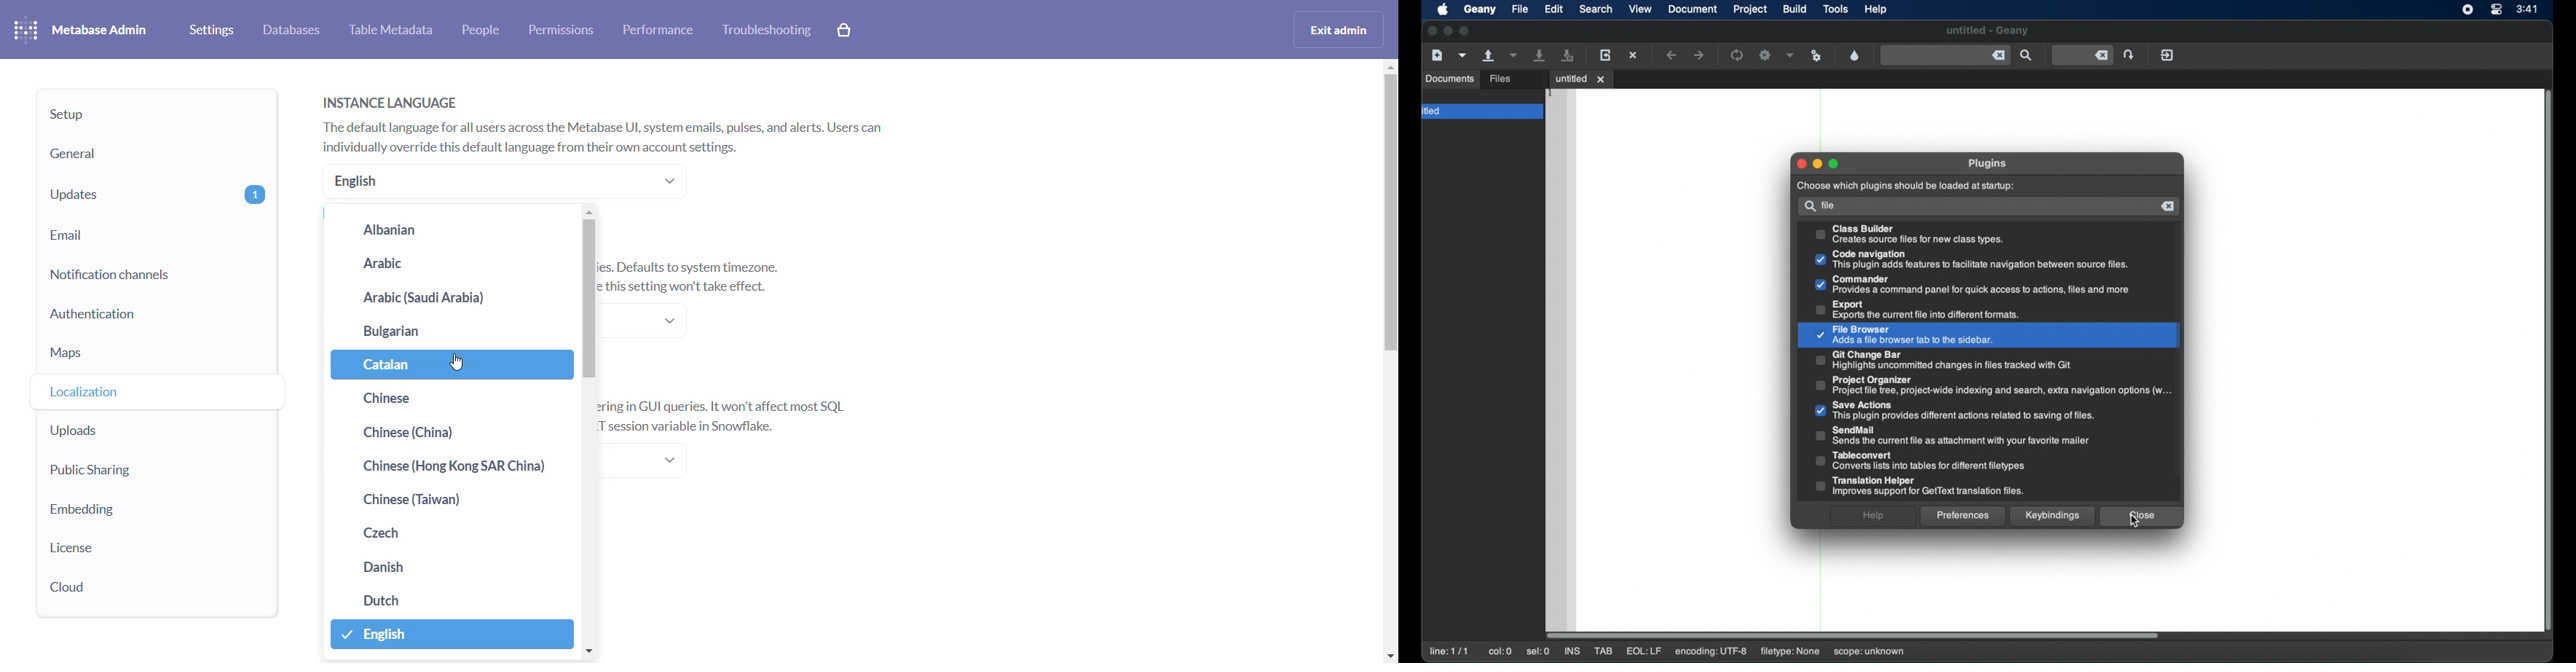 The width and height of the screenshot is (2576, 672). I want to click on symbols, so click(1439, 79).